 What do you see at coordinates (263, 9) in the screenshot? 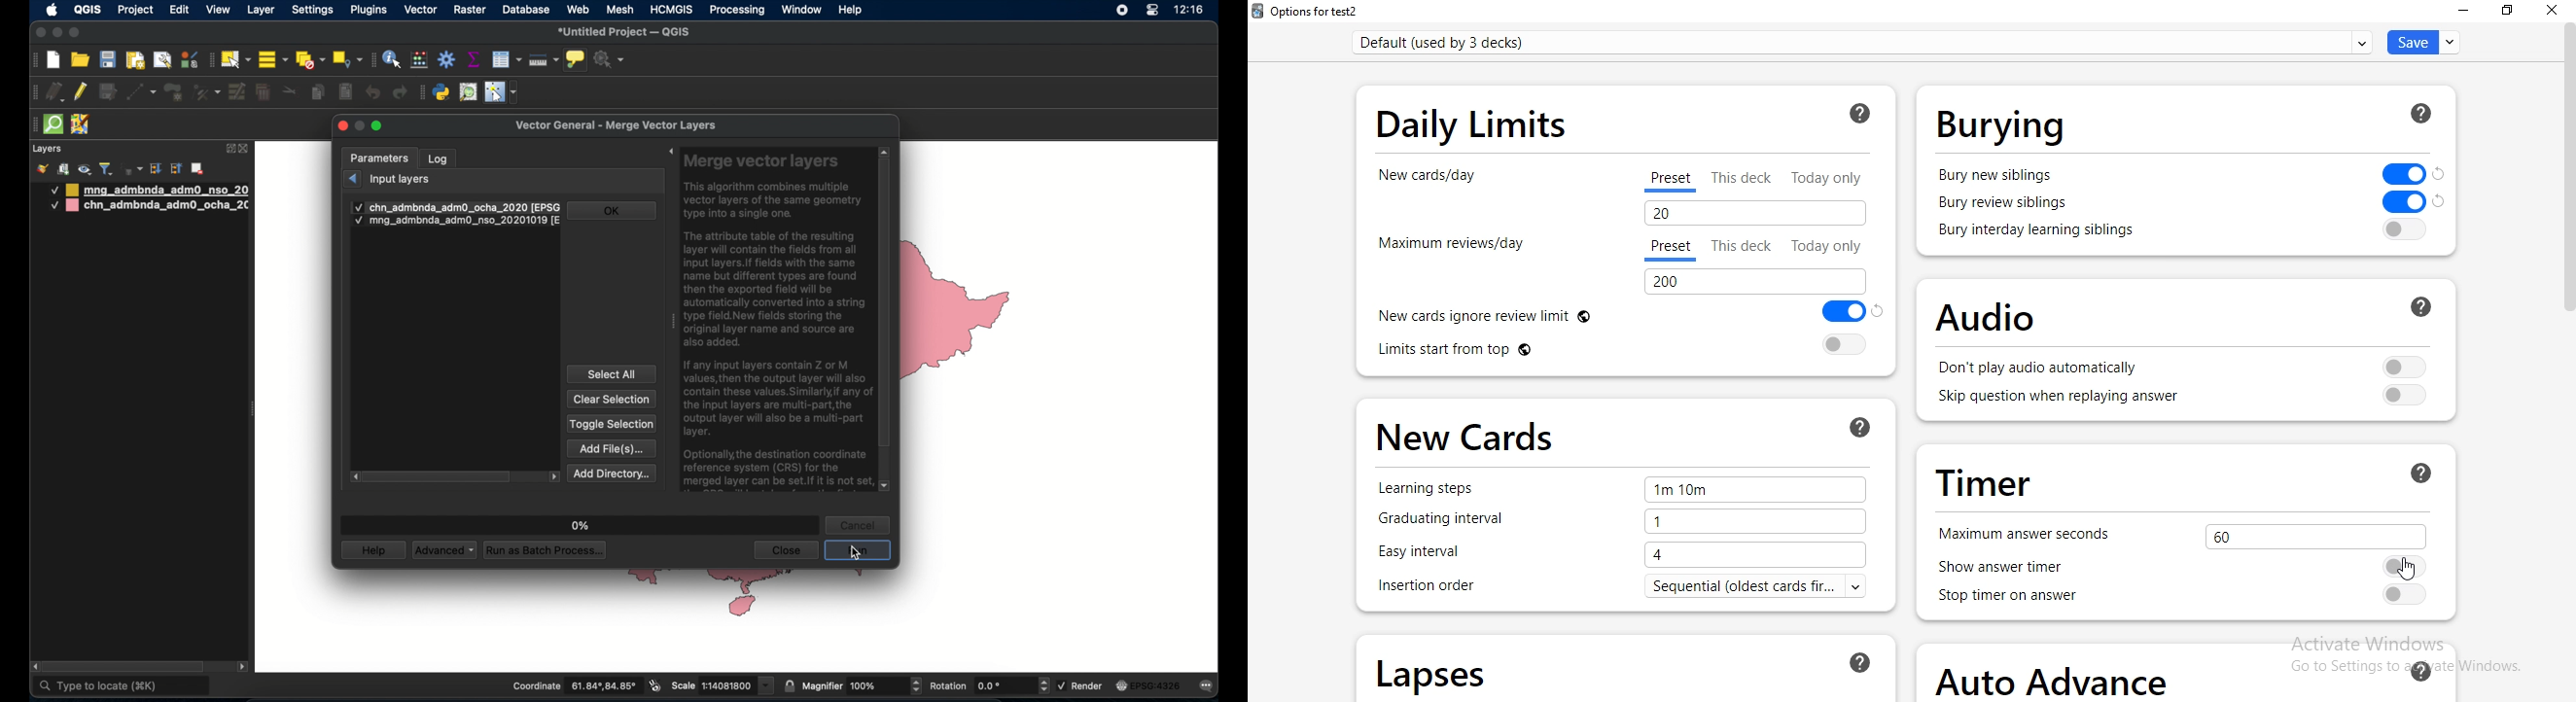
I see `layer` at bounding box center [263, 9].